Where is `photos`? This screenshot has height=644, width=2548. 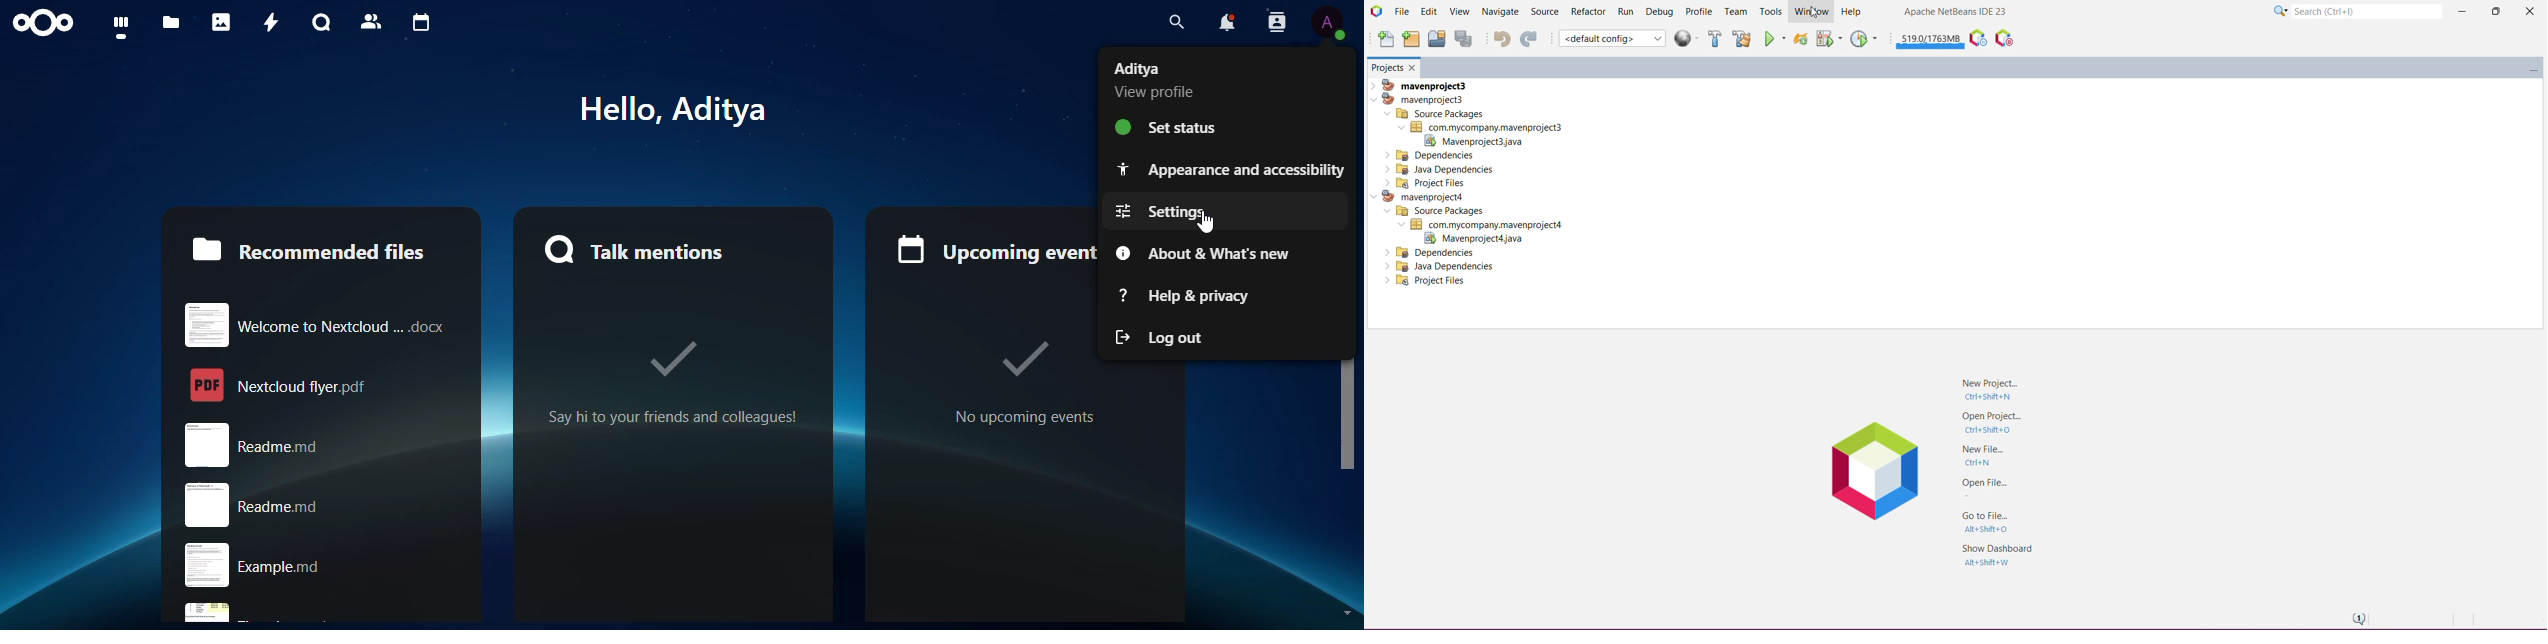 photos is located at coordinates (222, 22).